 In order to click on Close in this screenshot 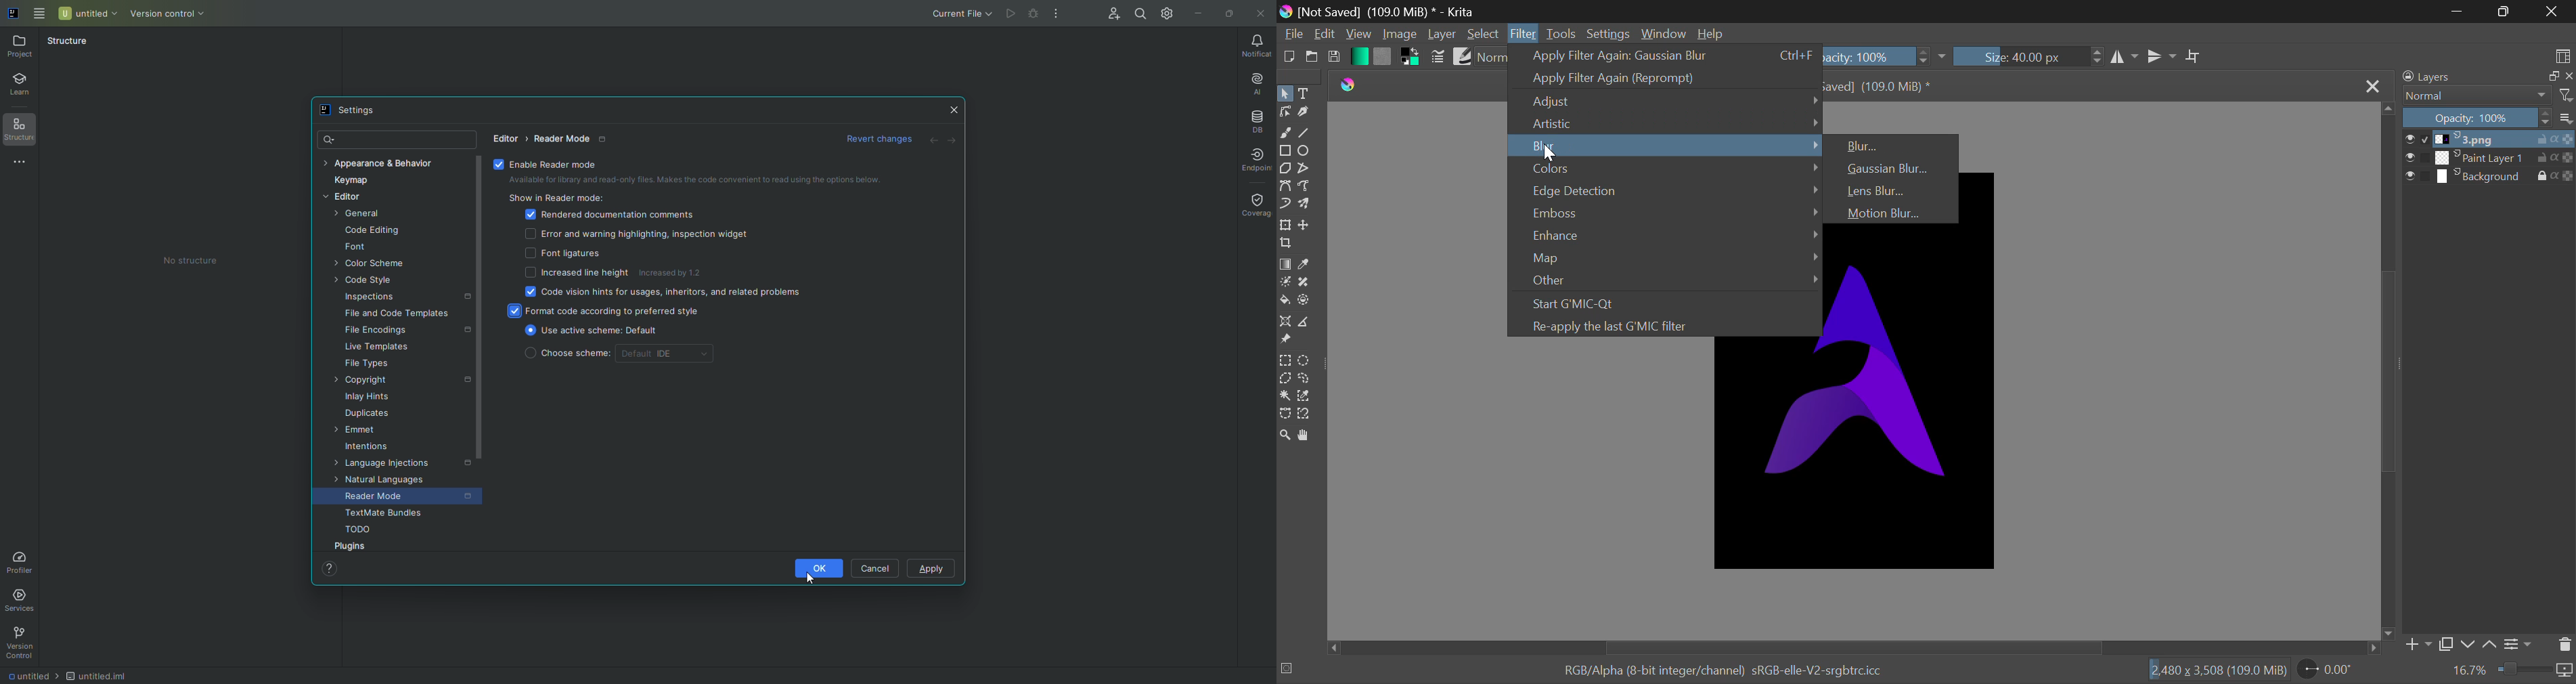, I will do `click(1263, 13)`.